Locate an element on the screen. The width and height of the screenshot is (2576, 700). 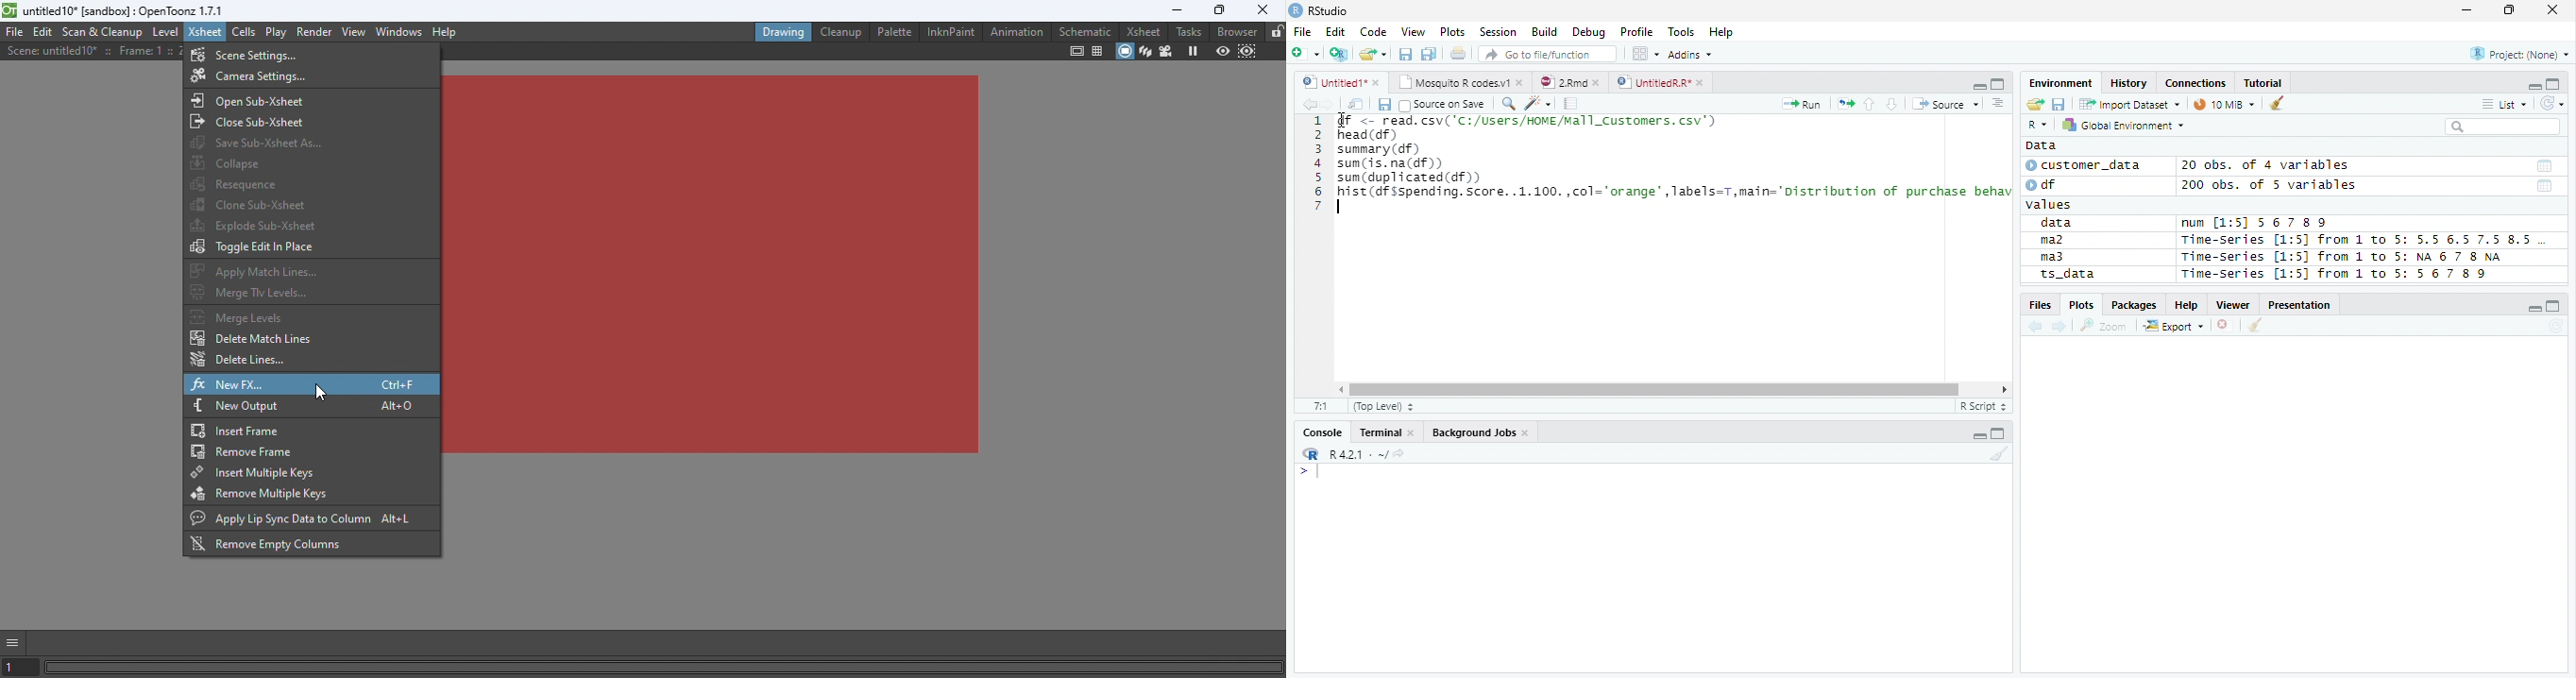
data is located at coordinates (2059, 224).